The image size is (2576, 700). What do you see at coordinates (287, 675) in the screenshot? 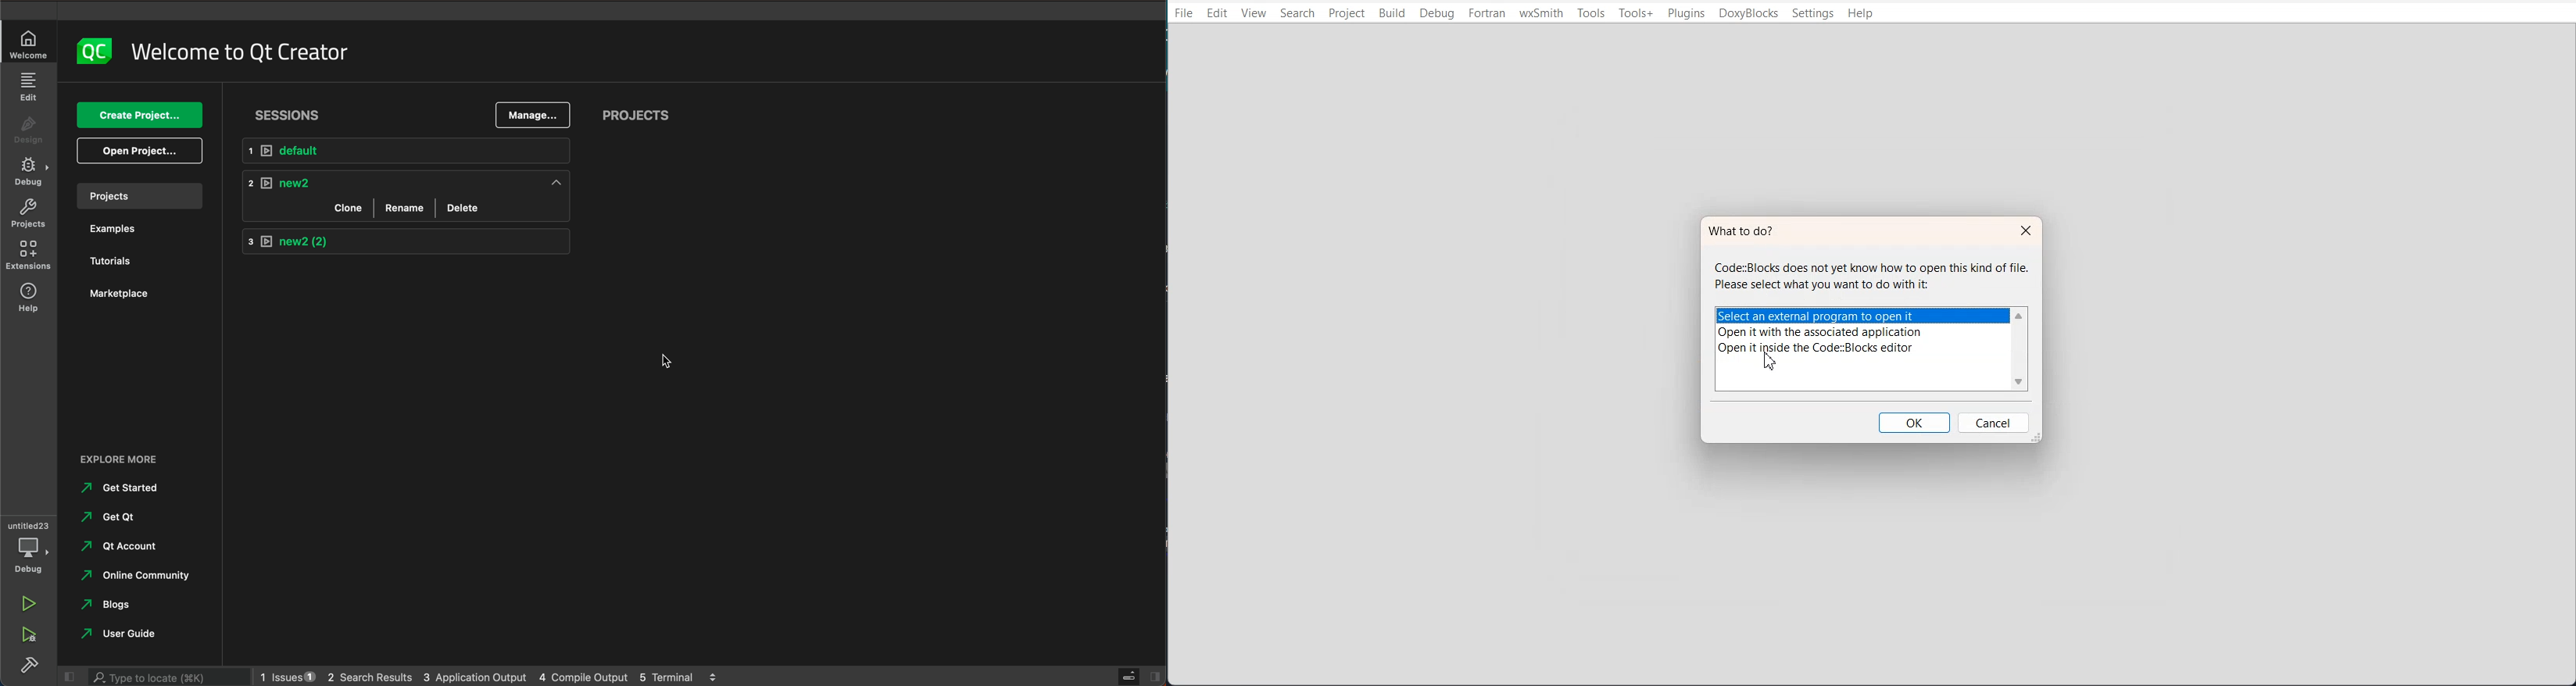
I see `issues` at bounding box center [287, 675].